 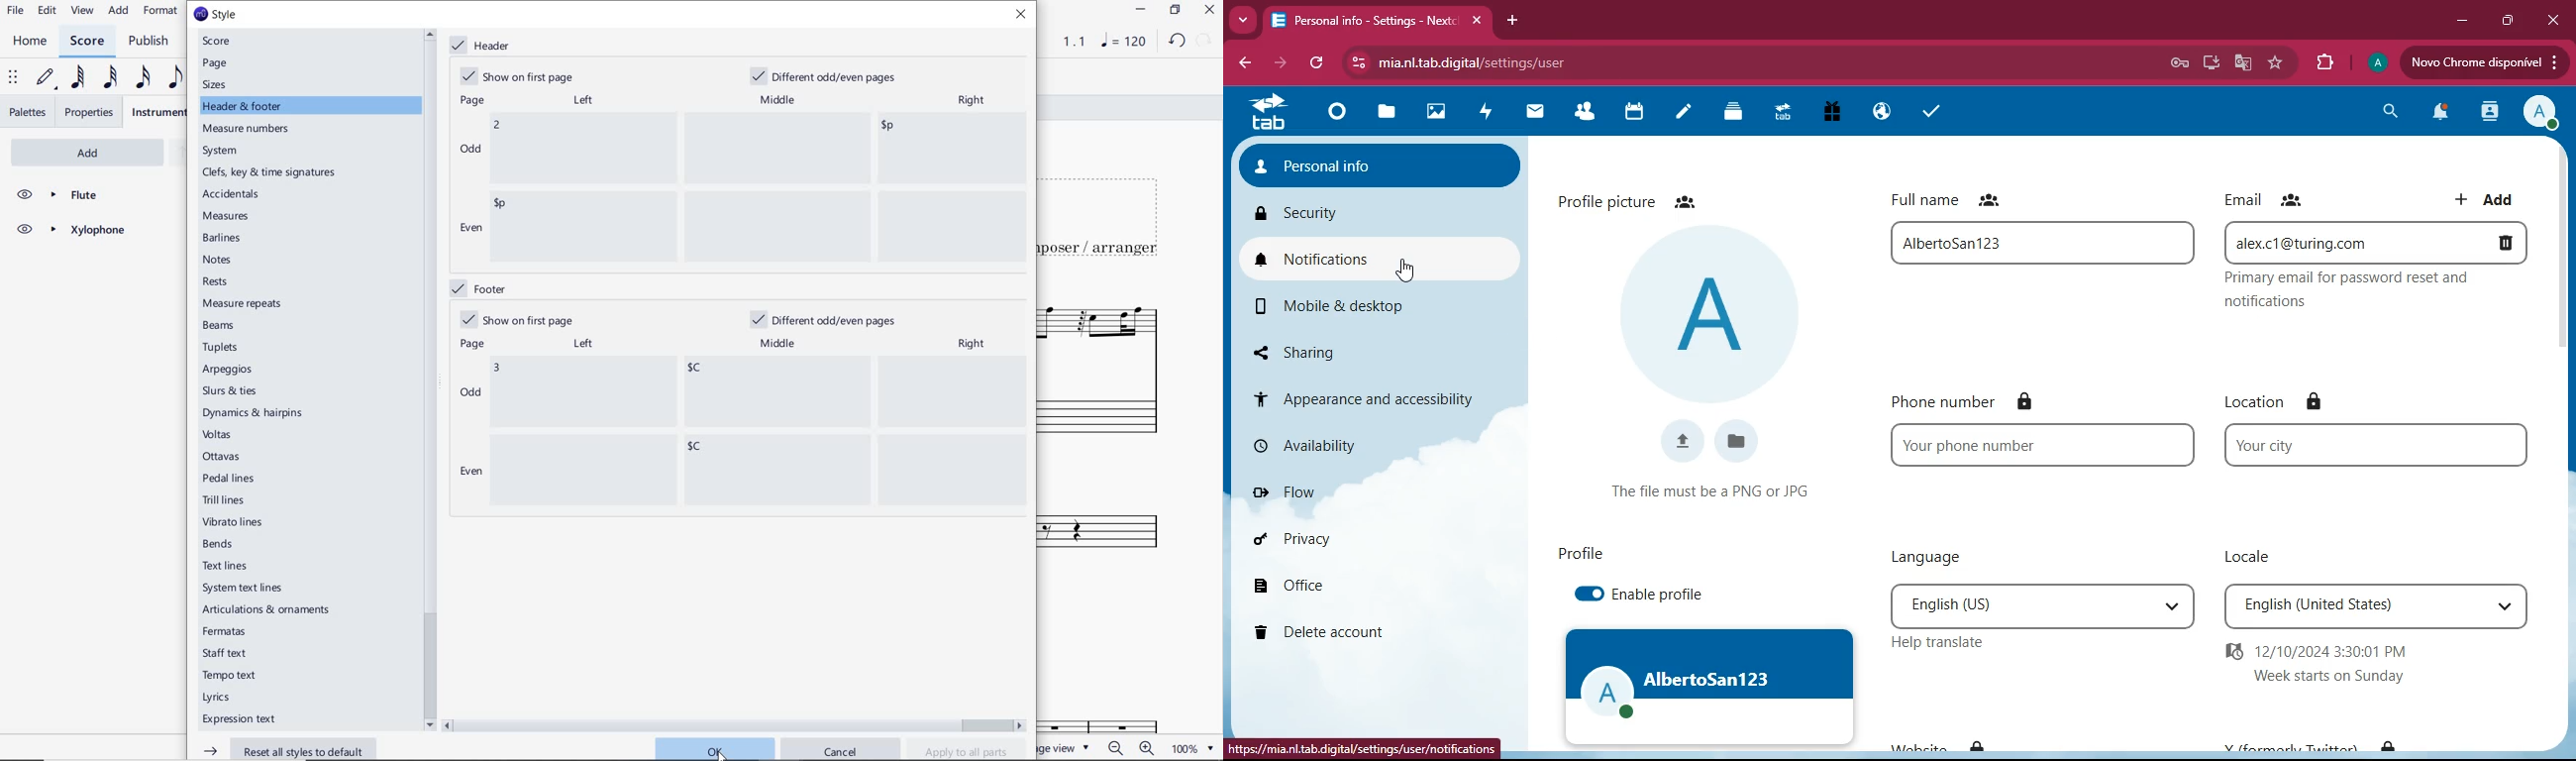 What do you see at coordinates (230, 477) in the screenshot?
I see `pedal lines` at bounding box center [230, 477].